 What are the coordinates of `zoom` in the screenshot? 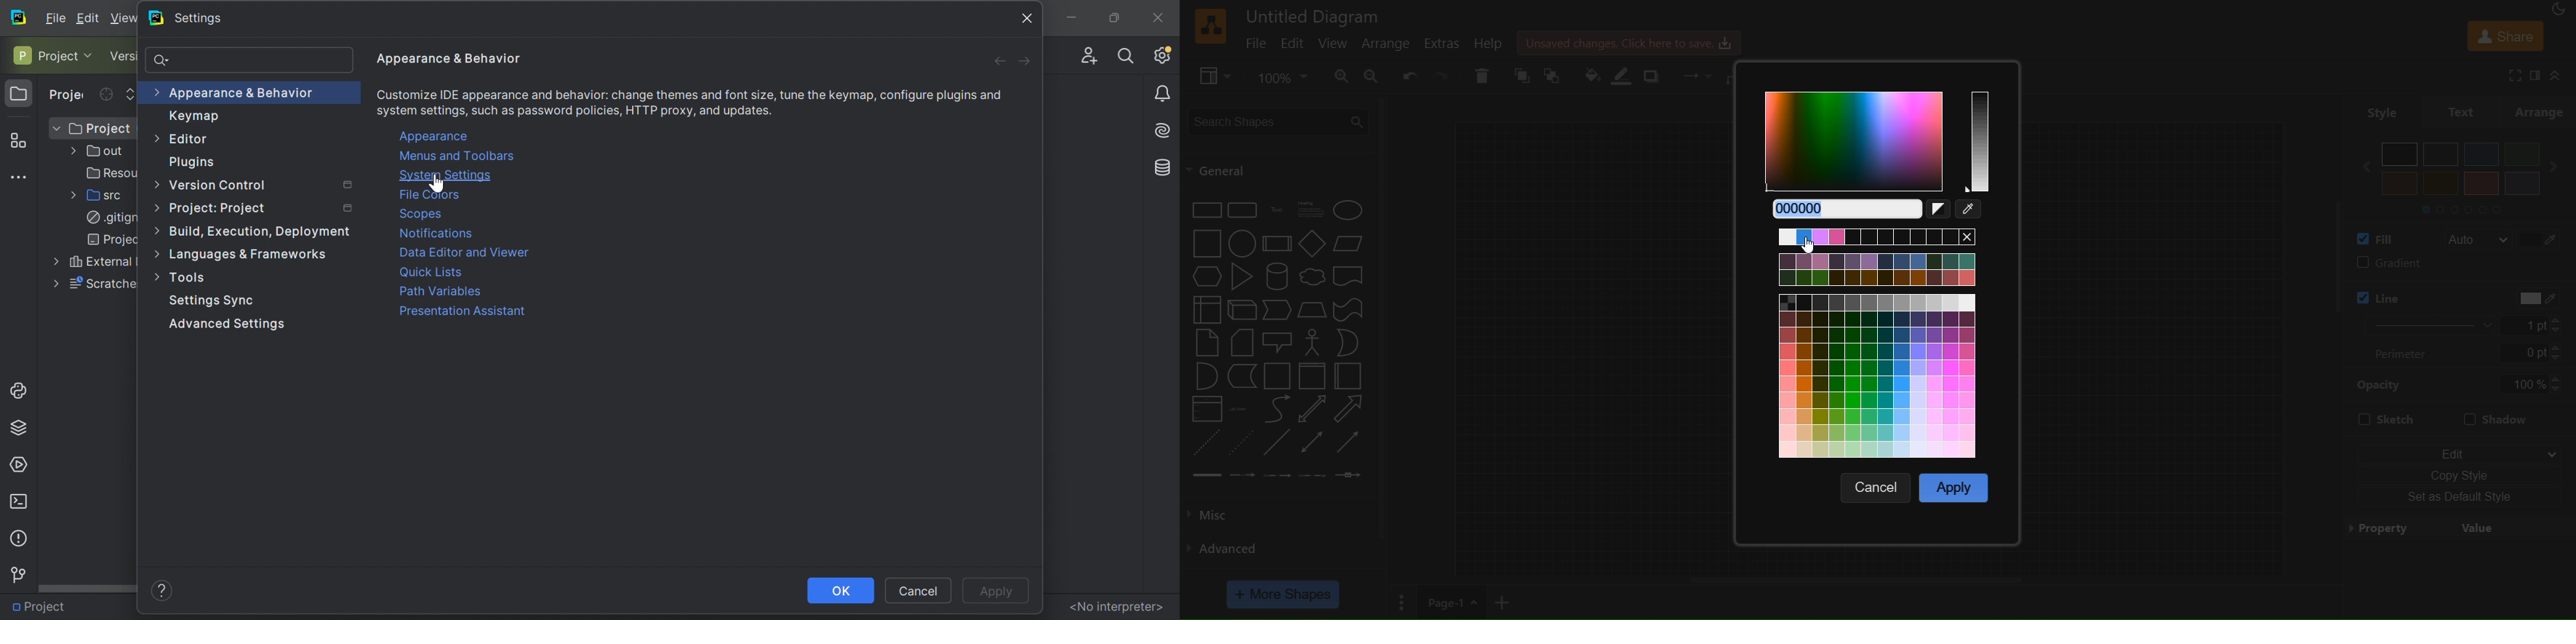 It's located at (1284, 76).